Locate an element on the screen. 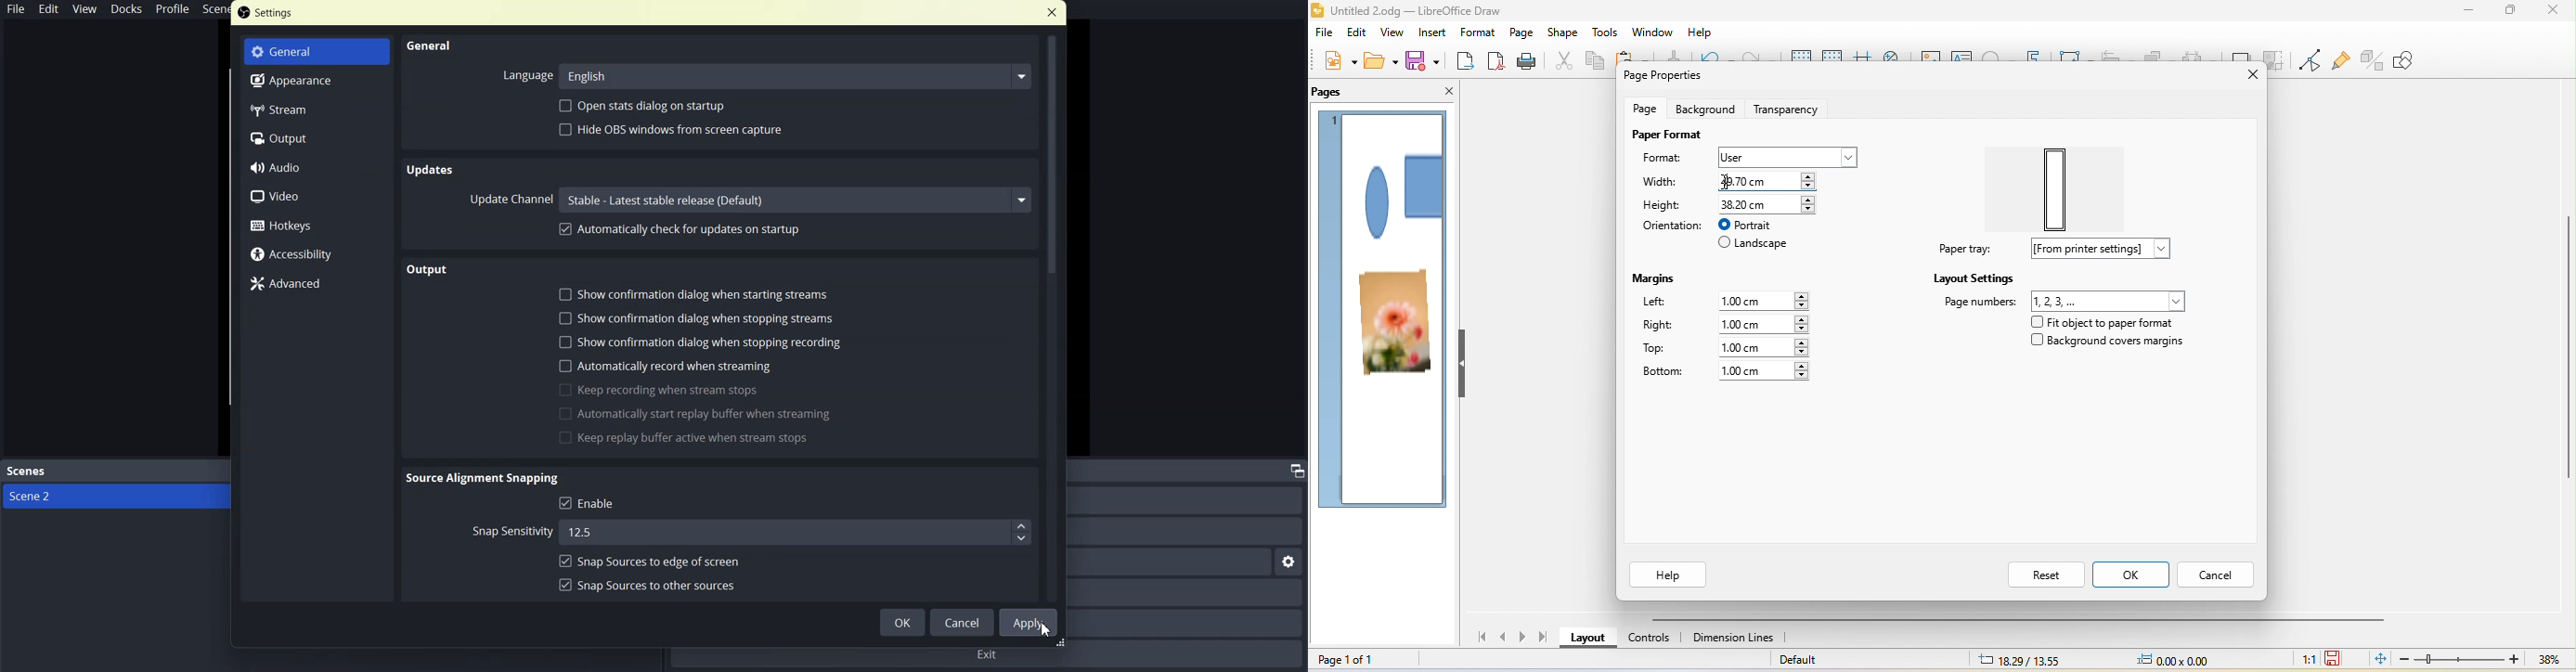 The image size is (2576, 672). Cursor is located at coordinates (1049, 630).